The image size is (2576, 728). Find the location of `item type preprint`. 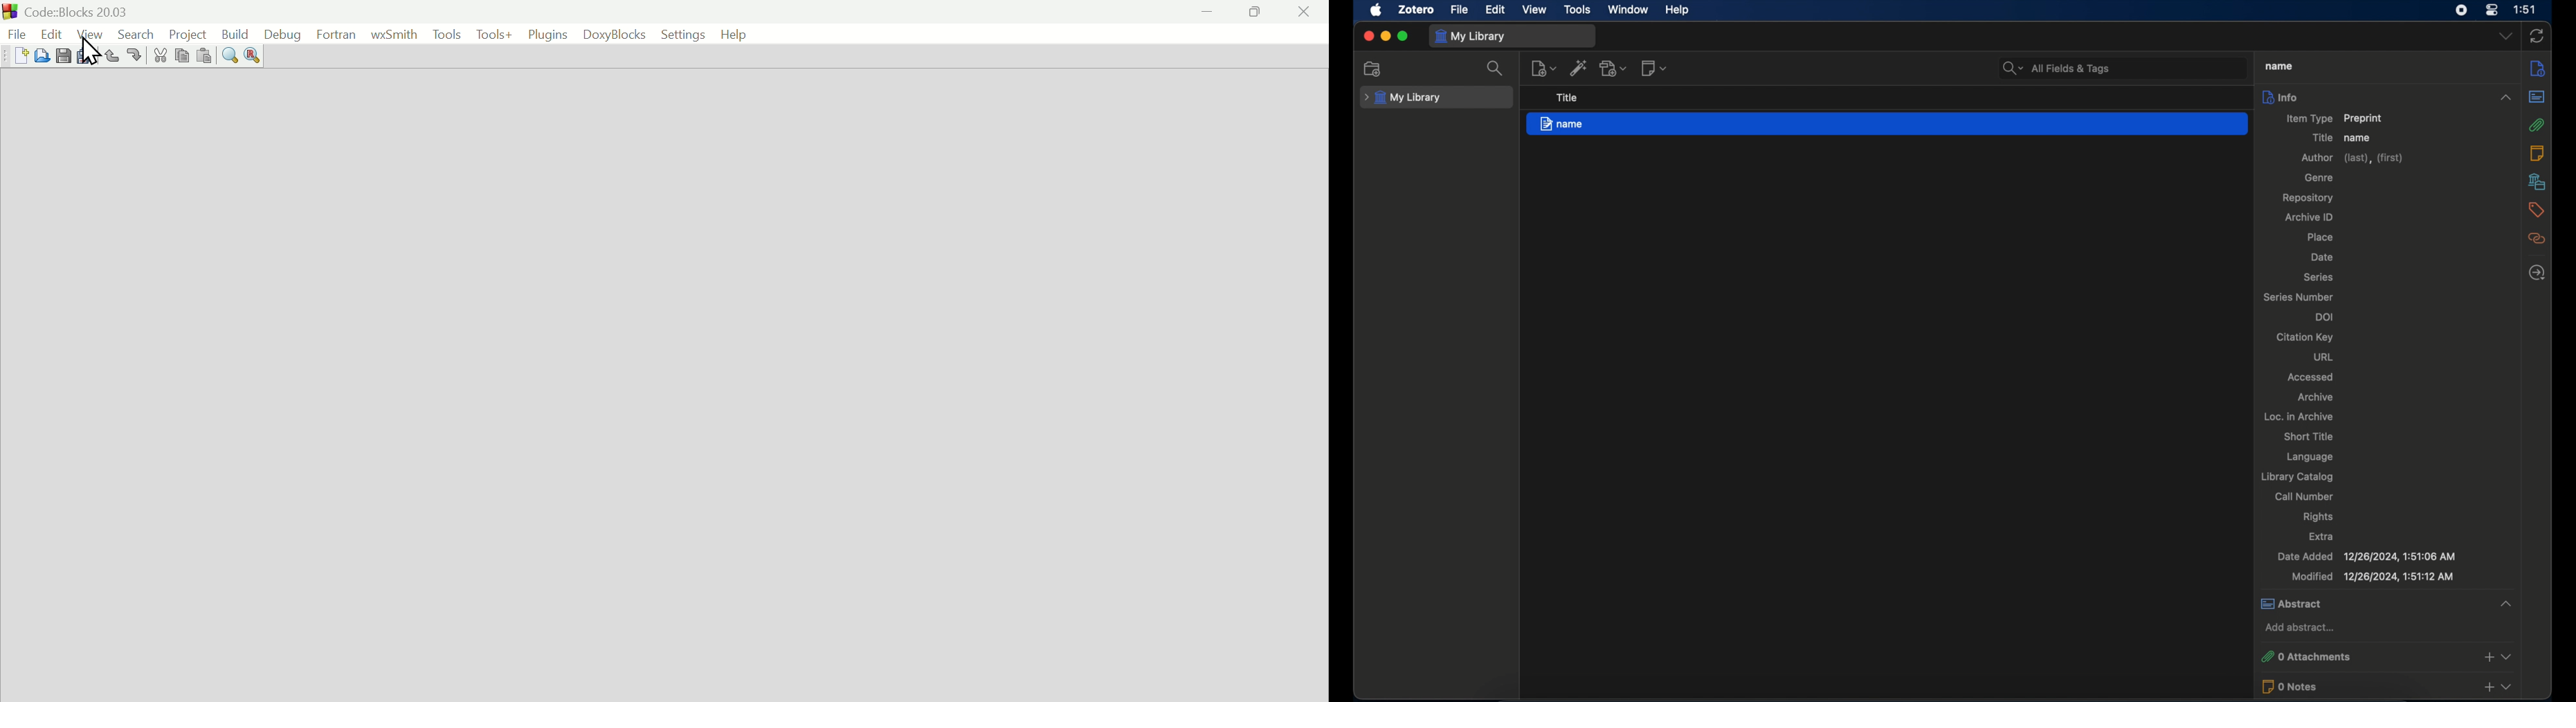

item type preprint is located at coordinates (2335, 118).